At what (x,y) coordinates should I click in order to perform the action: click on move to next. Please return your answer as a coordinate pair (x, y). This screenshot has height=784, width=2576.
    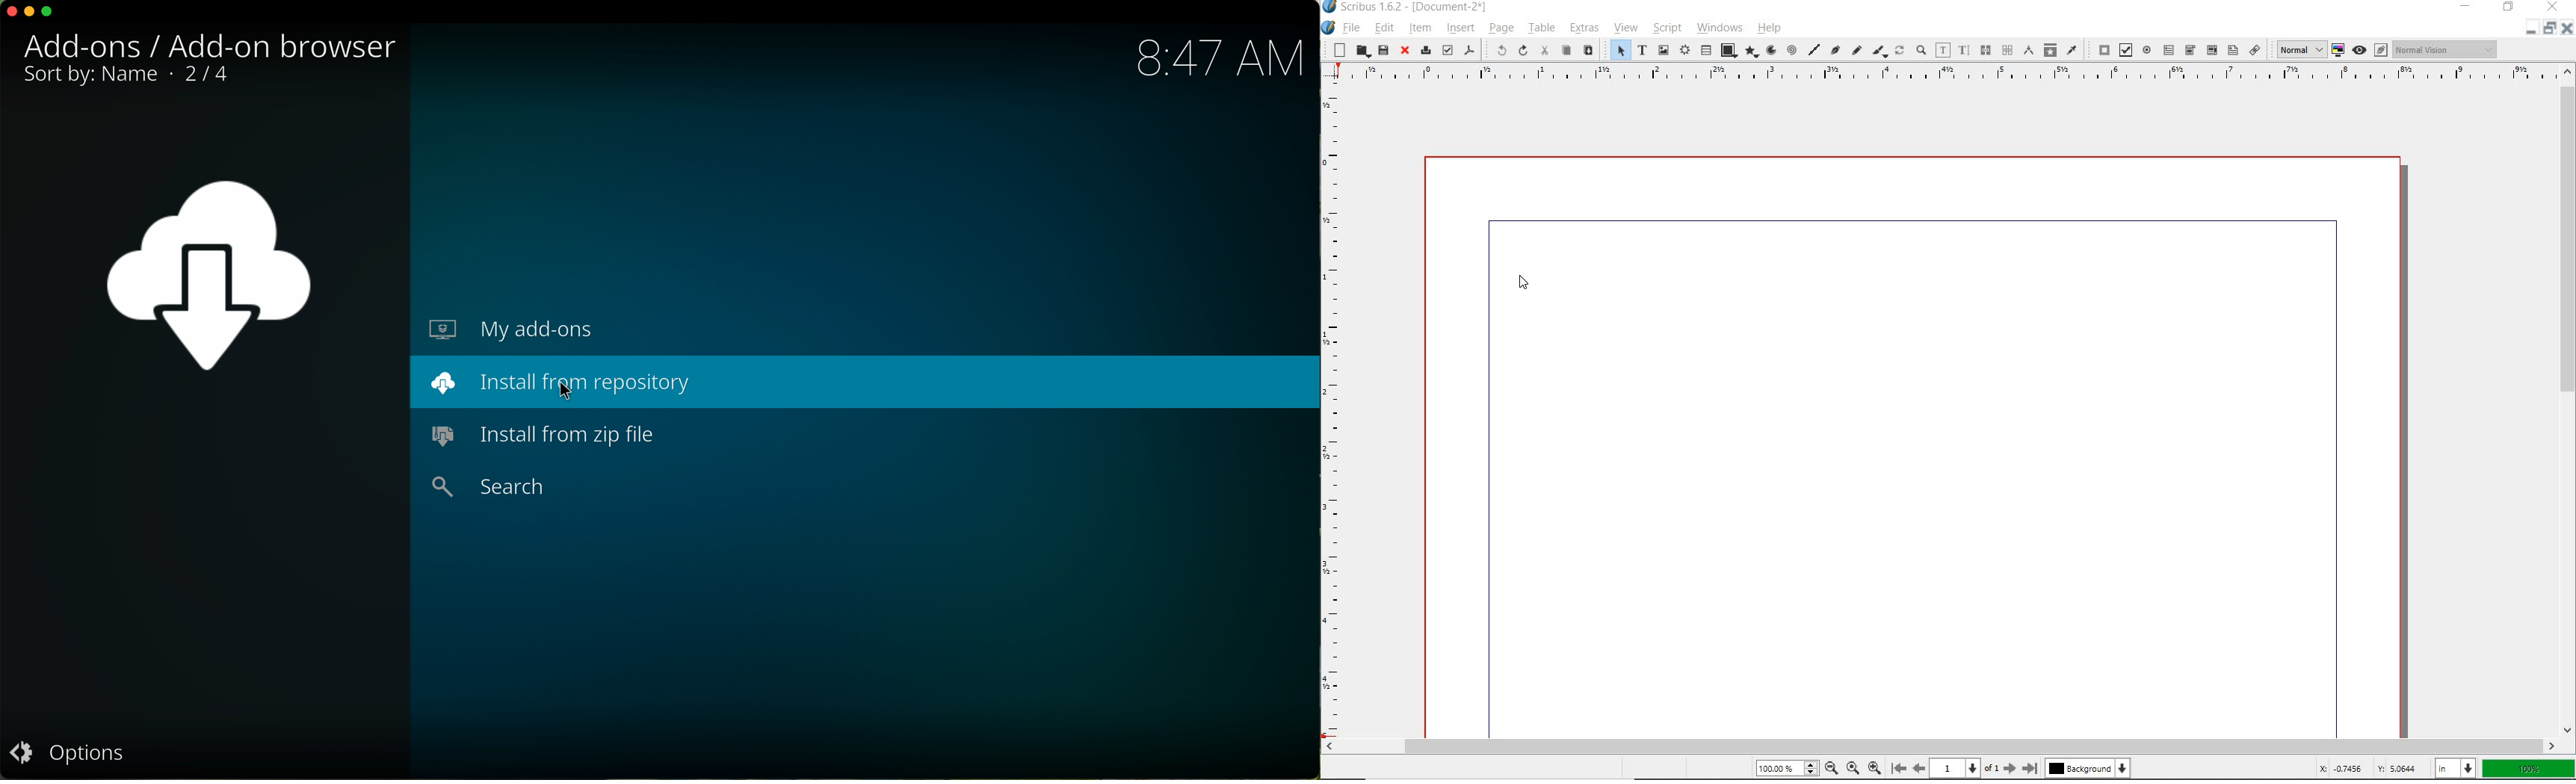
    Looking at the image, I should click on (2010, 768).